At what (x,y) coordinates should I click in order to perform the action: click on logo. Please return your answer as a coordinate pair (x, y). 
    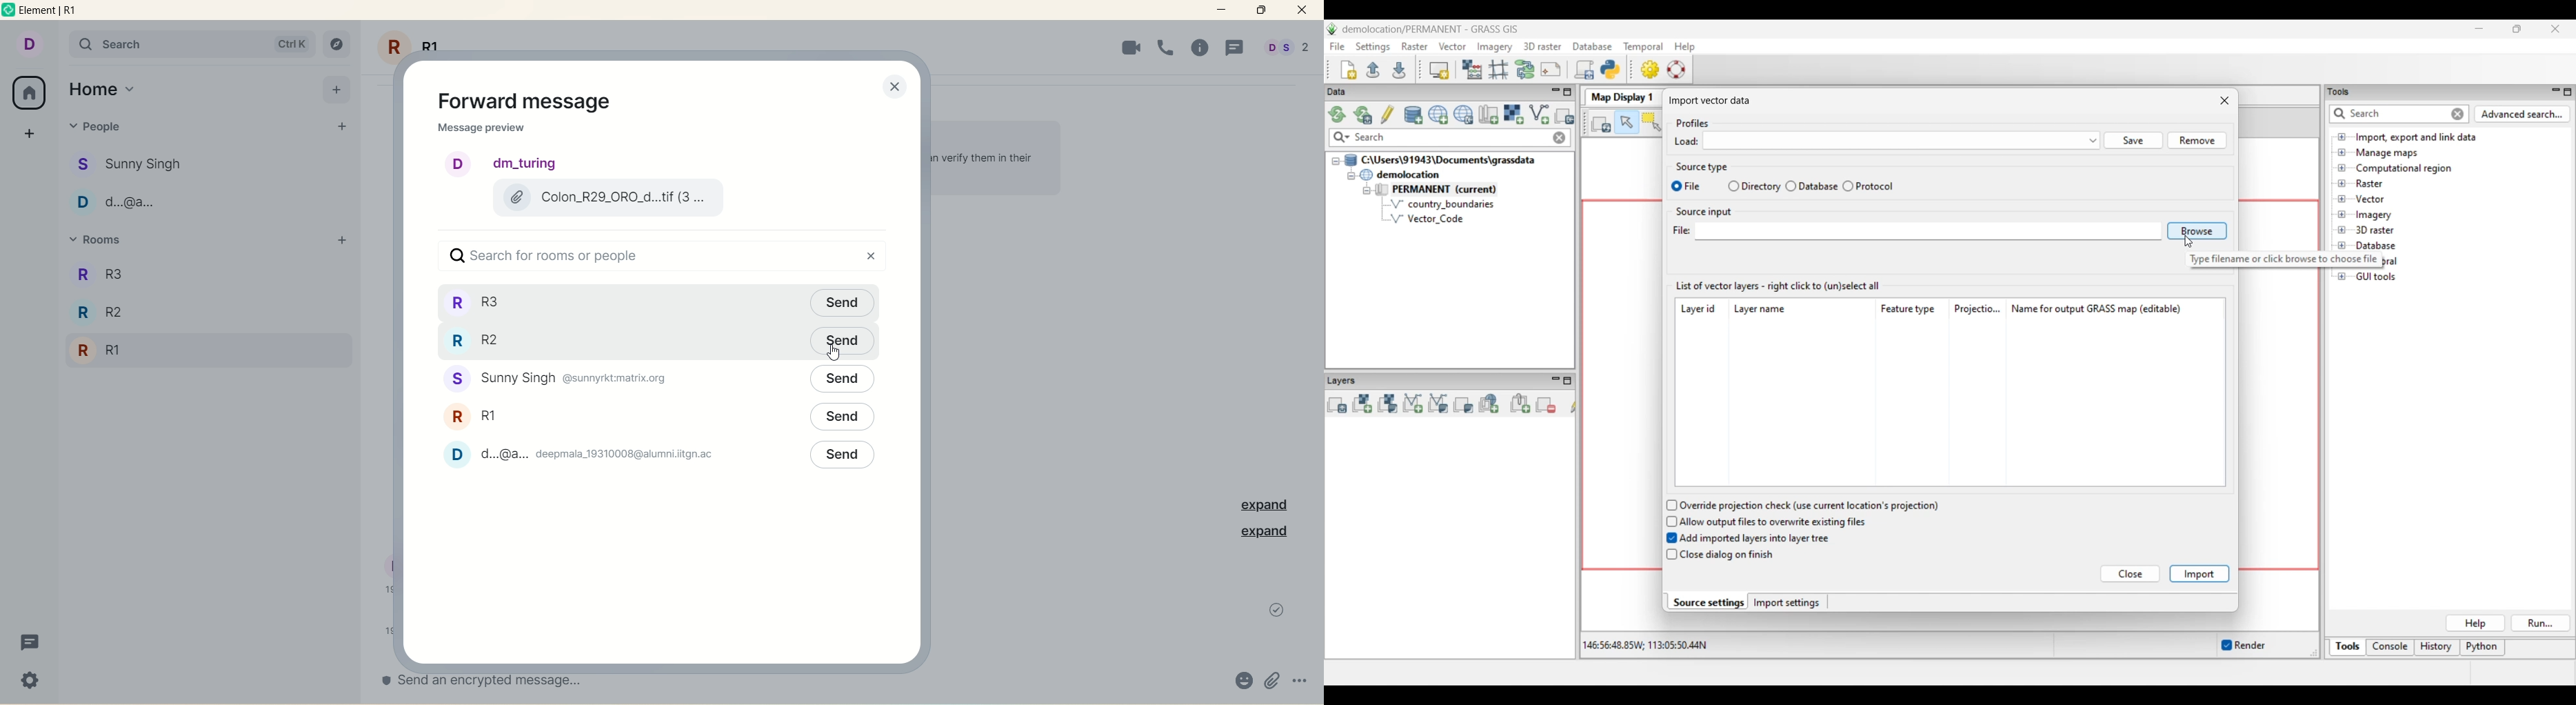
    Looking at the image, I should click on (10, 12).